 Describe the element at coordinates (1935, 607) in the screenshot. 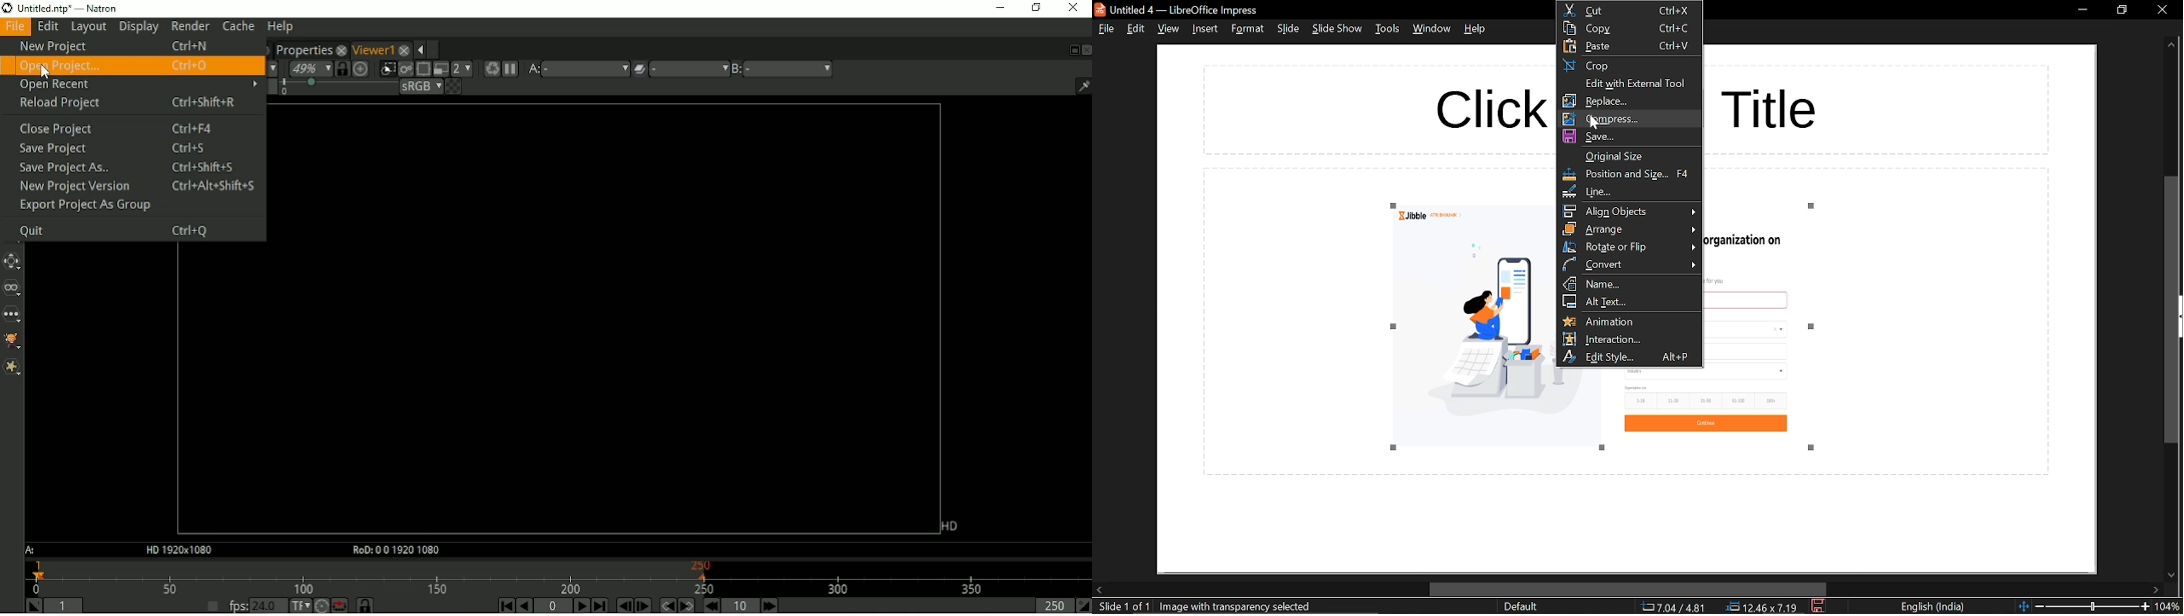

I see `language` at that location.